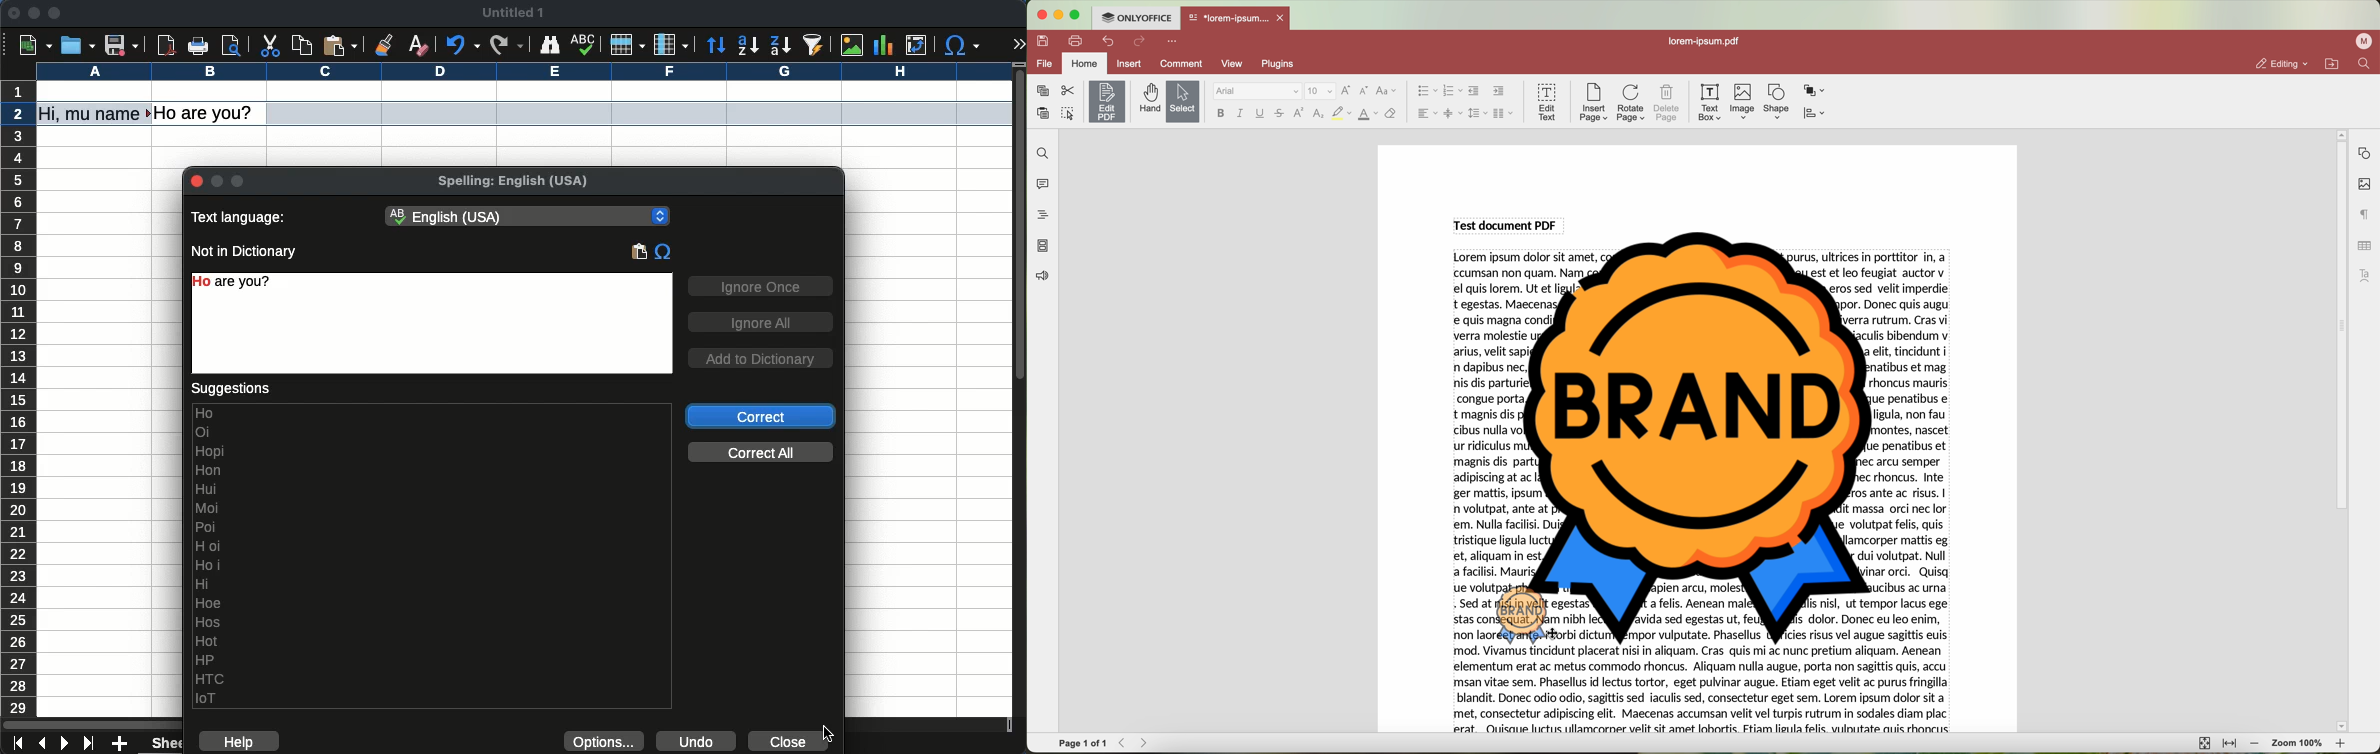  What do you see at coordinates (639, 251) in the screenshot?
I see `paste` at bounding box center [639, 251].